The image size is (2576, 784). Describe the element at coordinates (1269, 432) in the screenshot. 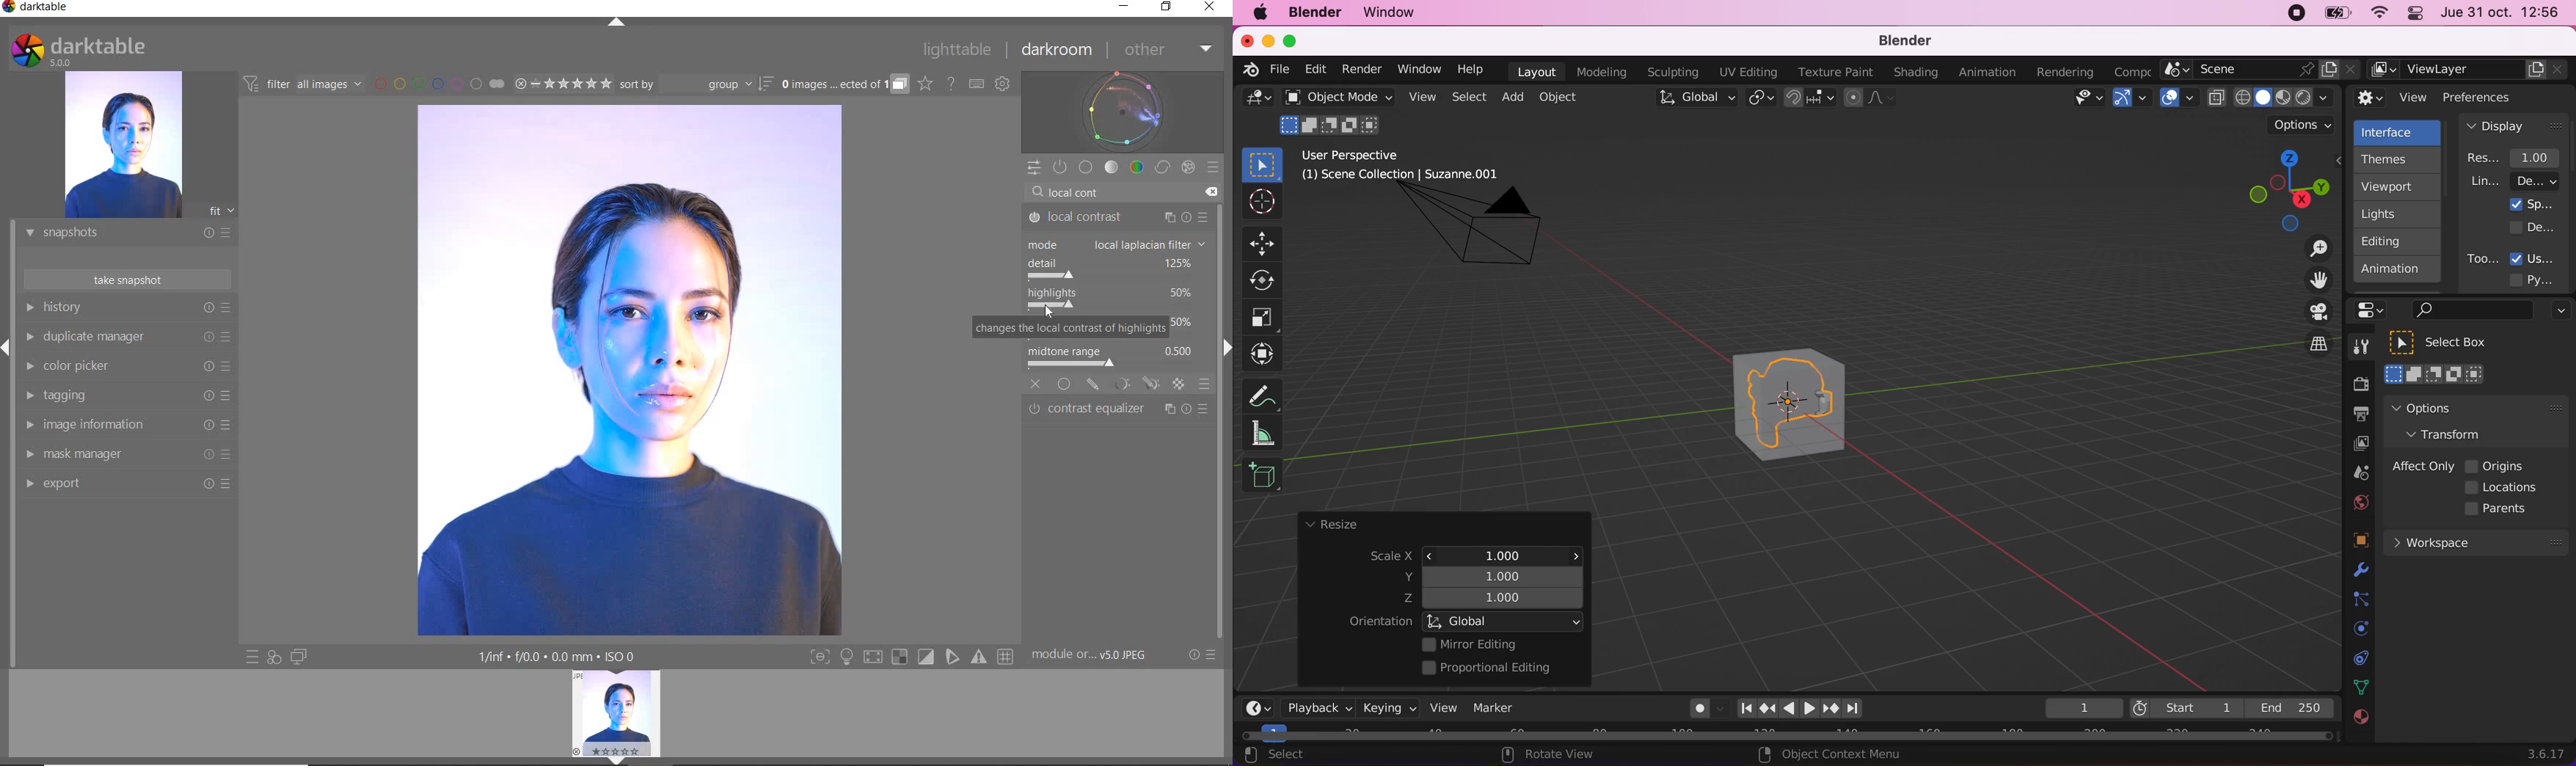

I see `measure` at that location.